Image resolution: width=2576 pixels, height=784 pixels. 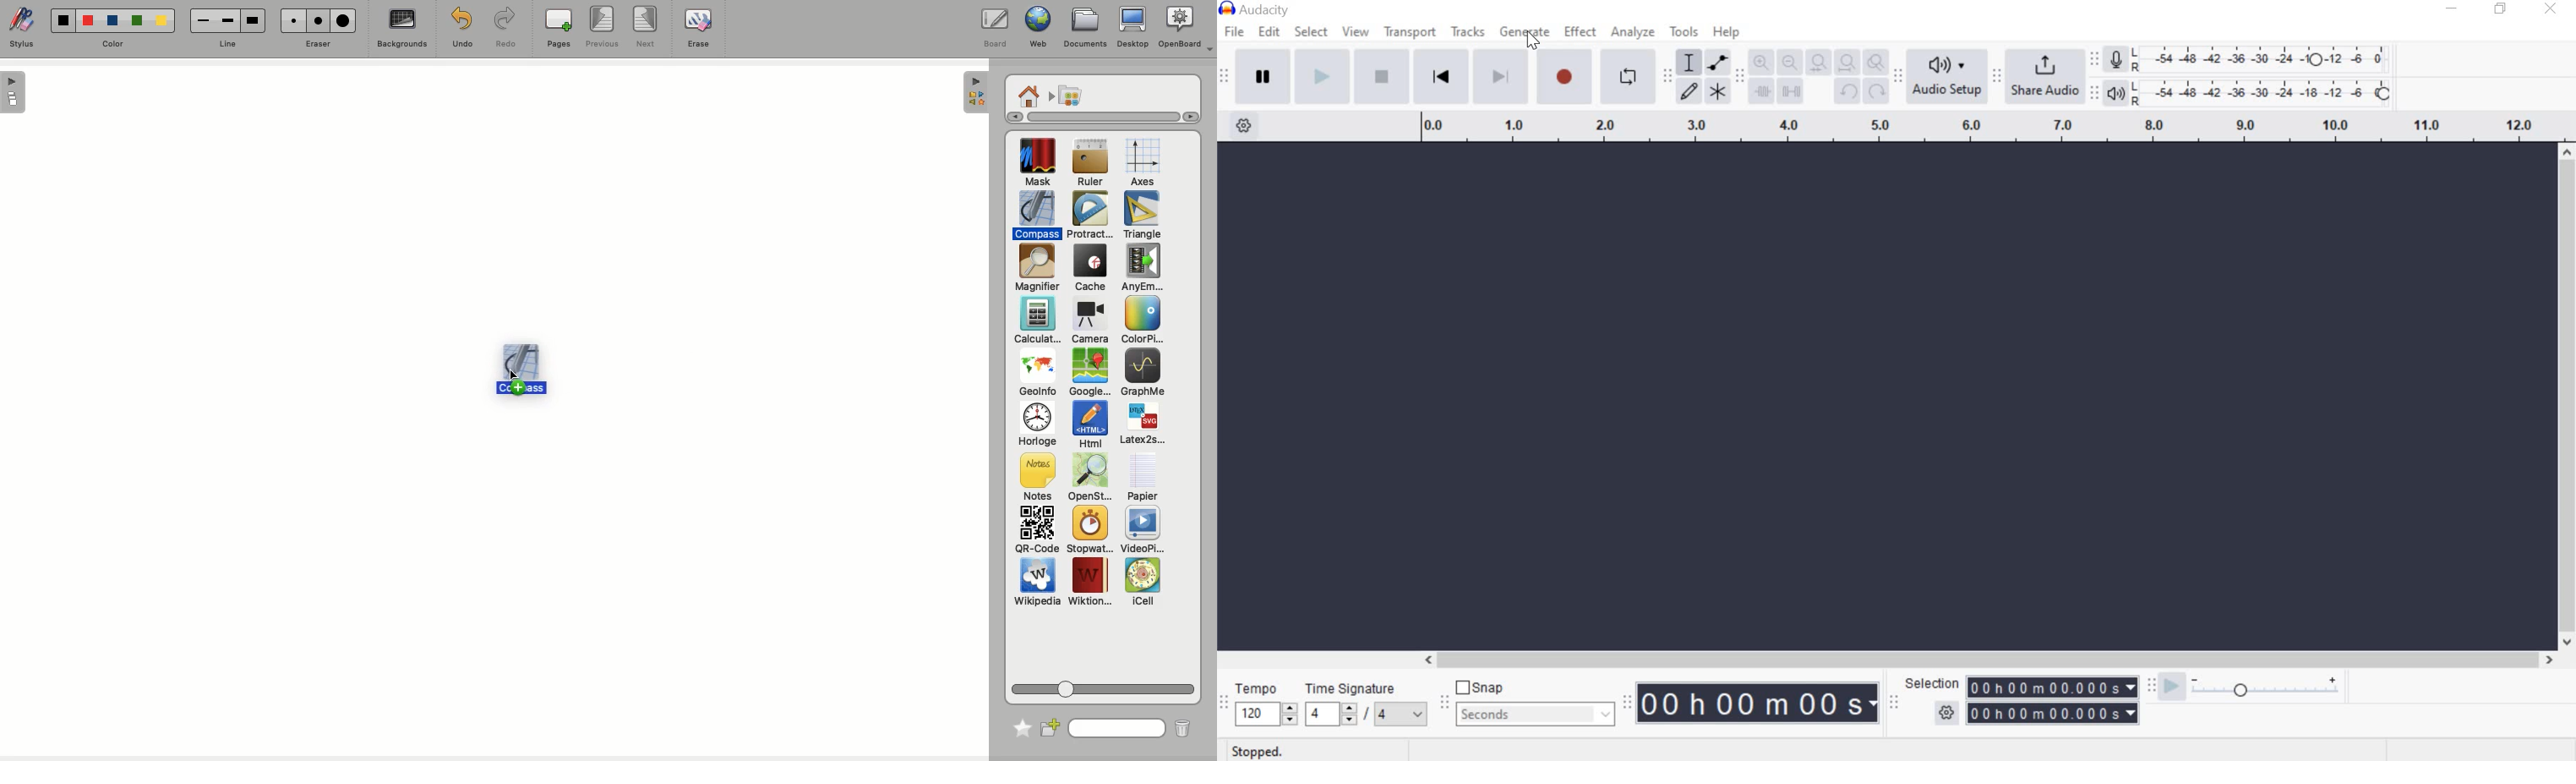 I want to click on Audio Setup, so click(x=1944, y=76).